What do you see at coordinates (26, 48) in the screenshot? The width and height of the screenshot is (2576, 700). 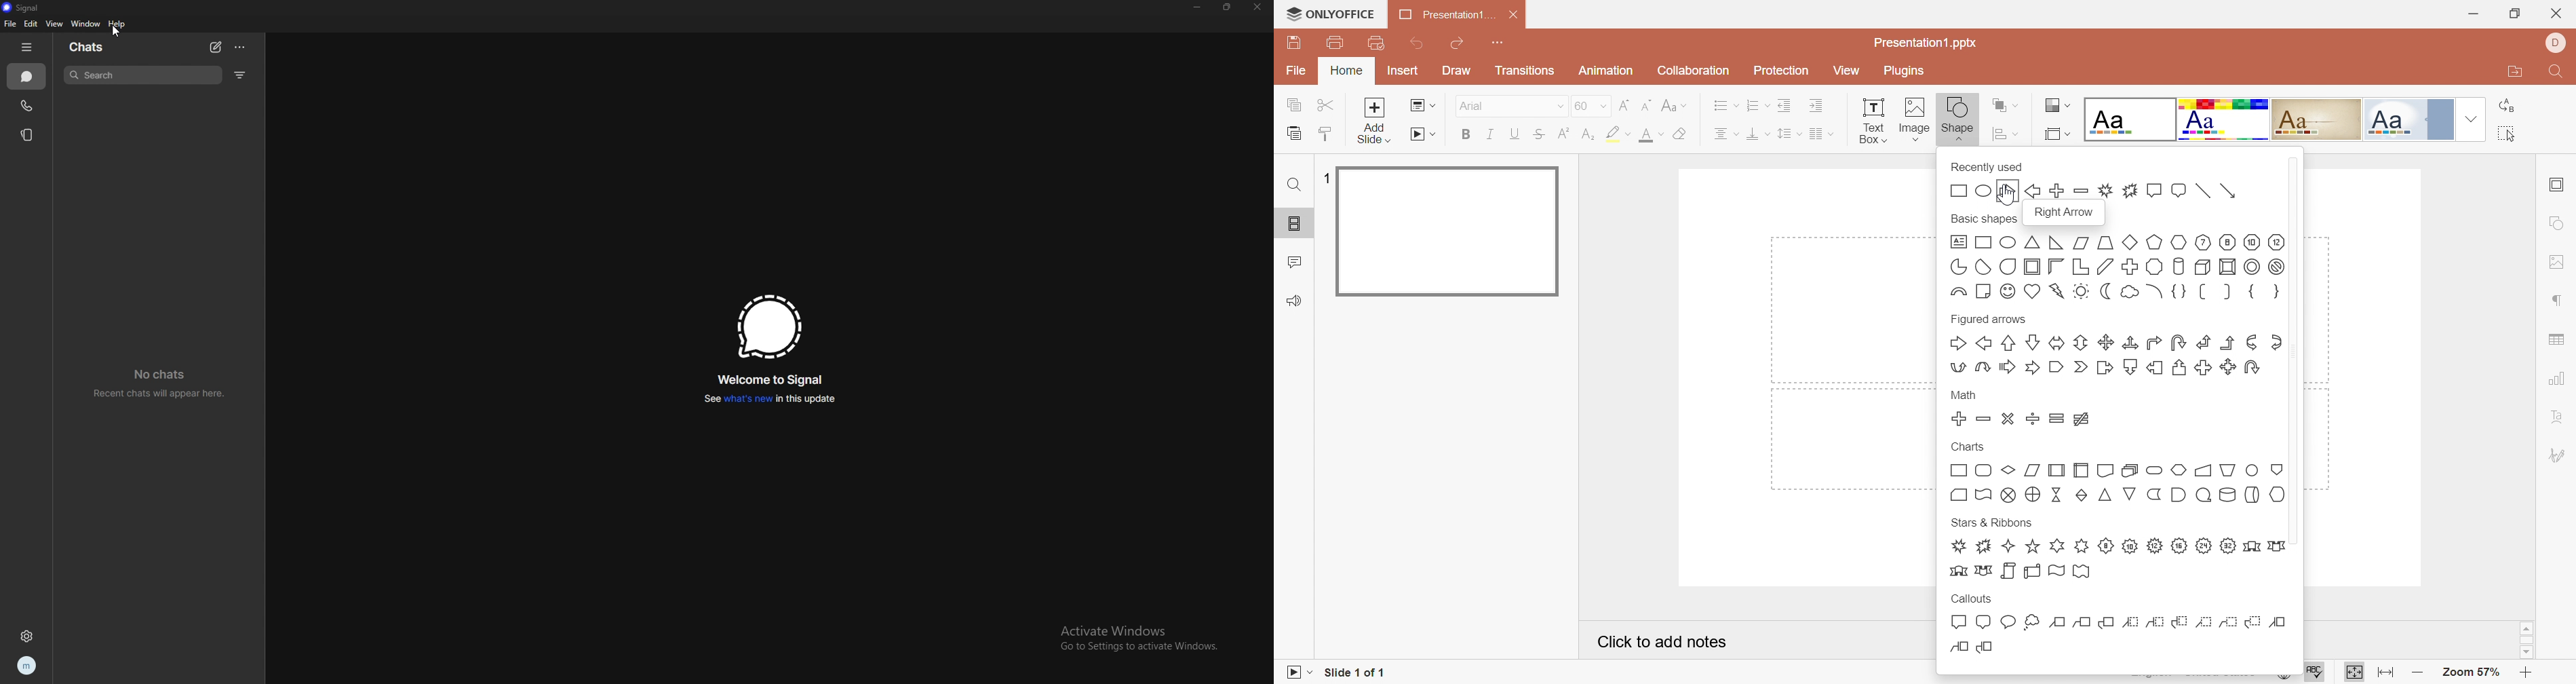 I see `hide tab` at bounding box center [26, 48].